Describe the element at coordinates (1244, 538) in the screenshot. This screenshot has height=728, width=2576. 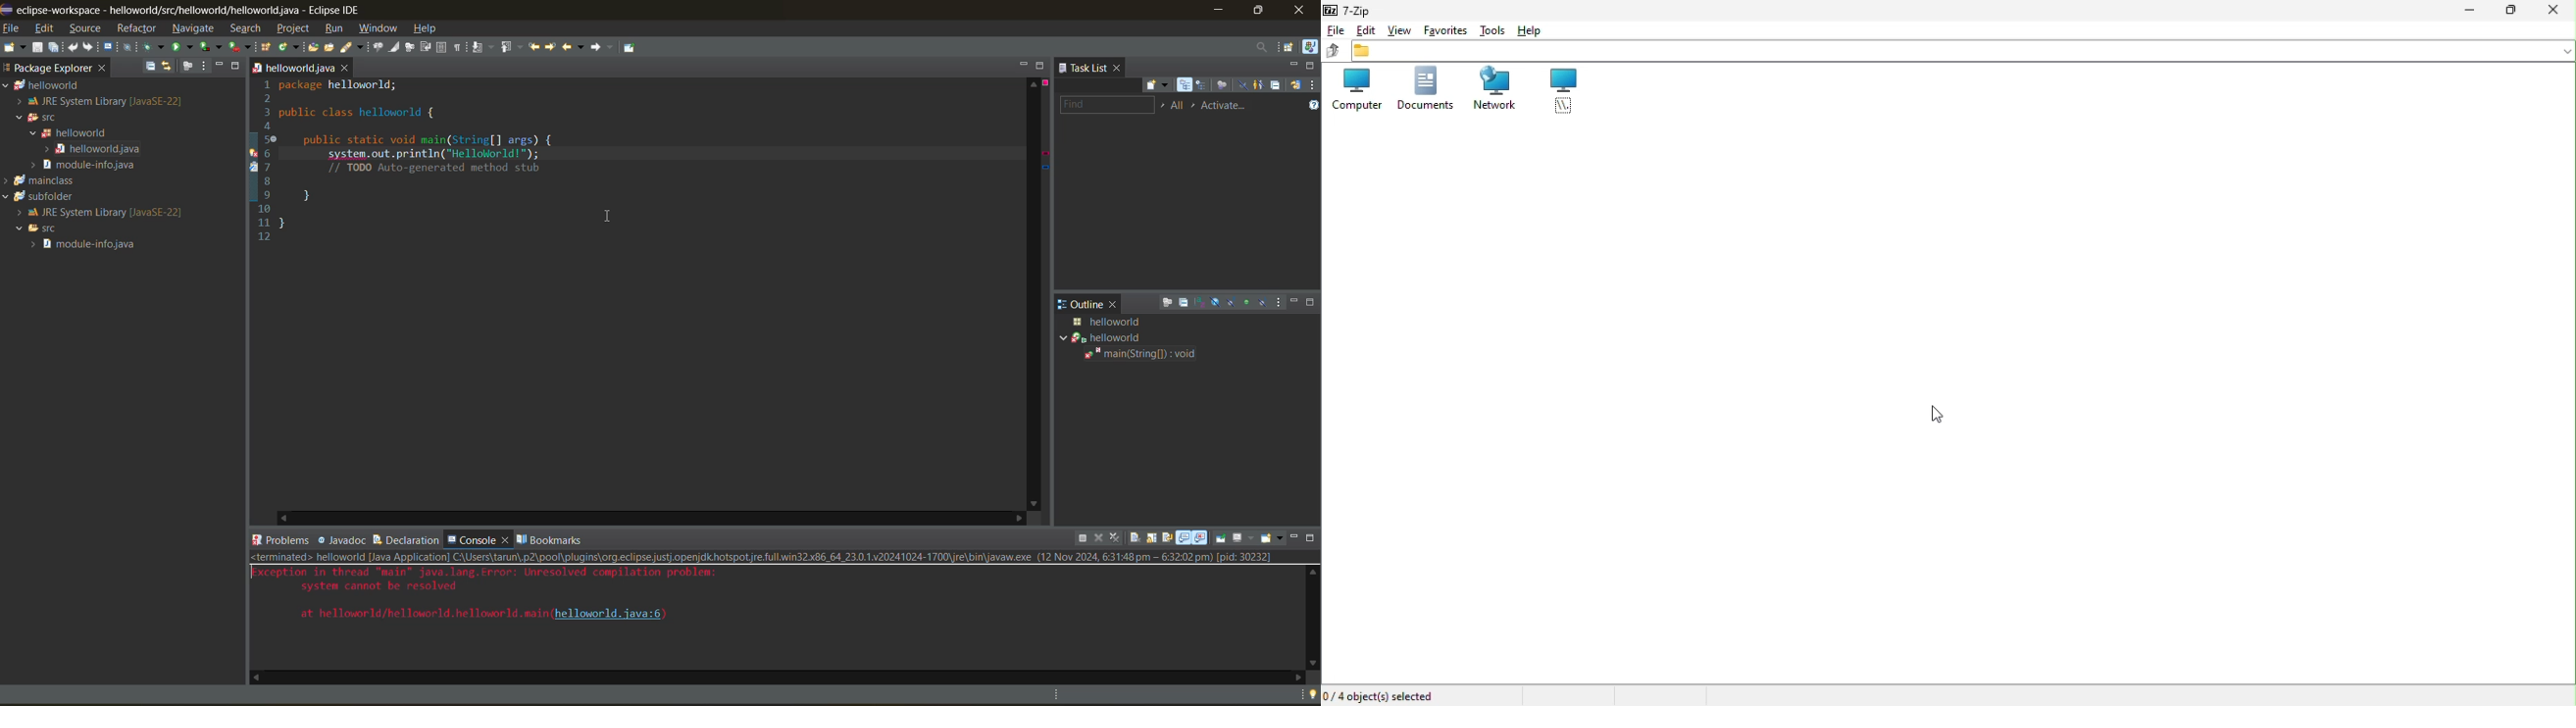
I see `display selected console` at that location.